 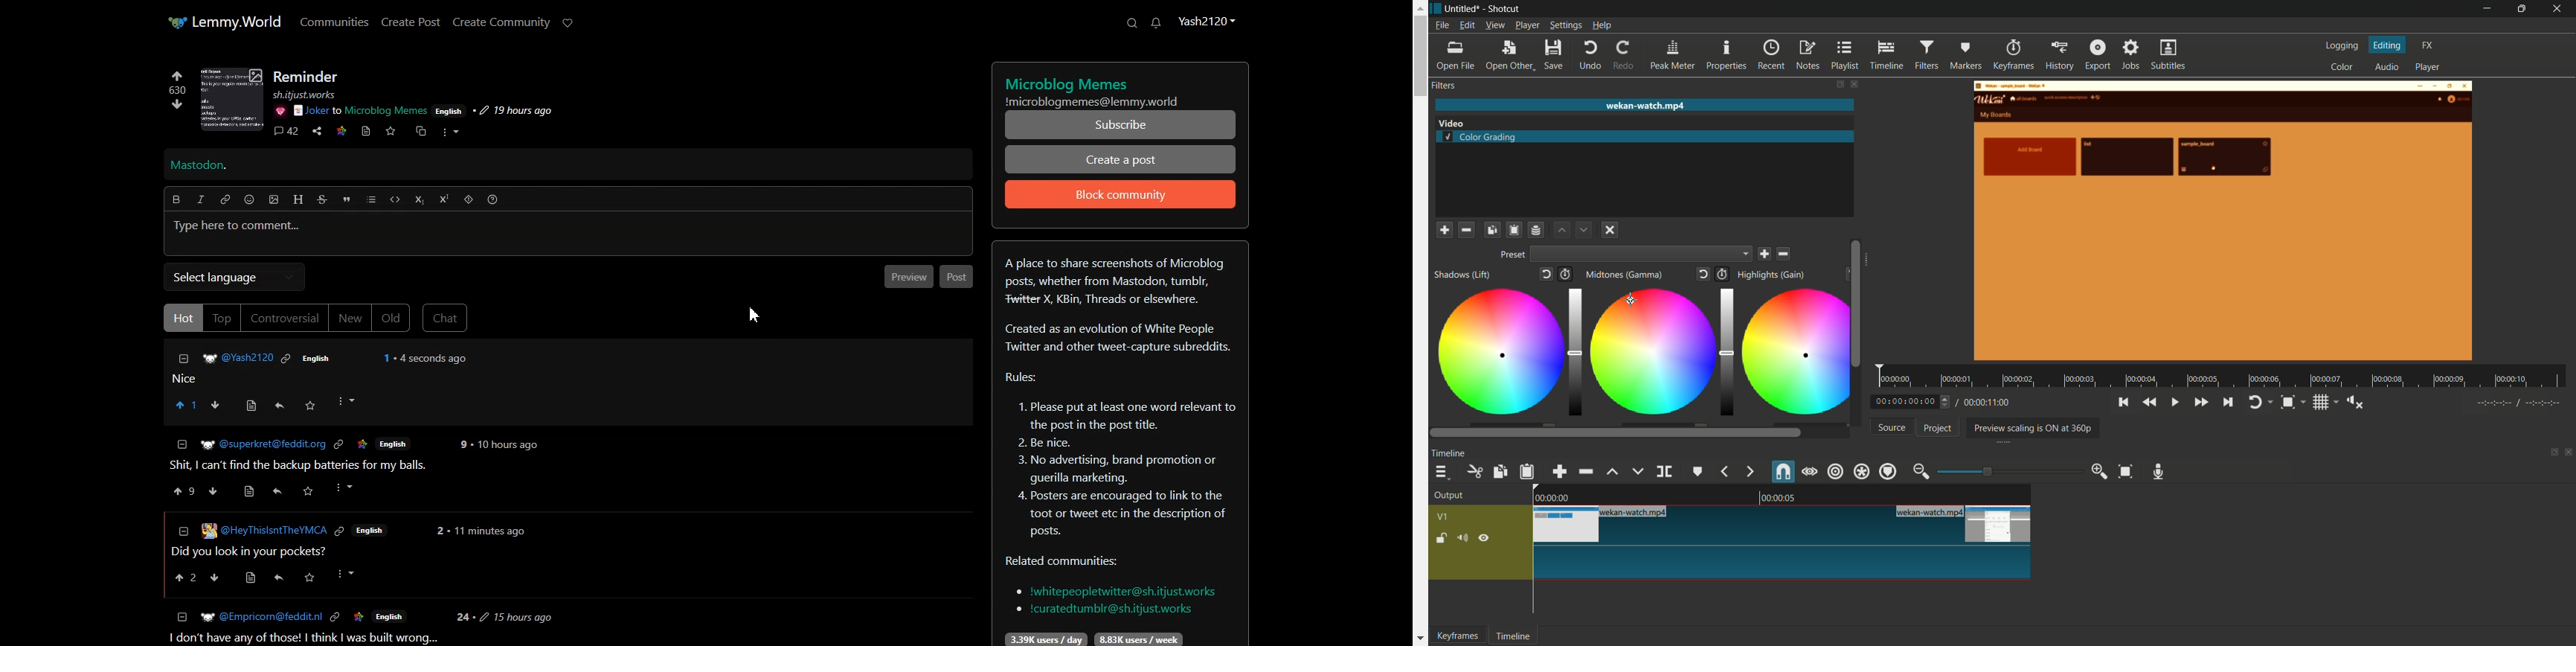 What do you see at coordinates (463, 445) in the screenshot?
I see `2` at bounding box center [463, 445].